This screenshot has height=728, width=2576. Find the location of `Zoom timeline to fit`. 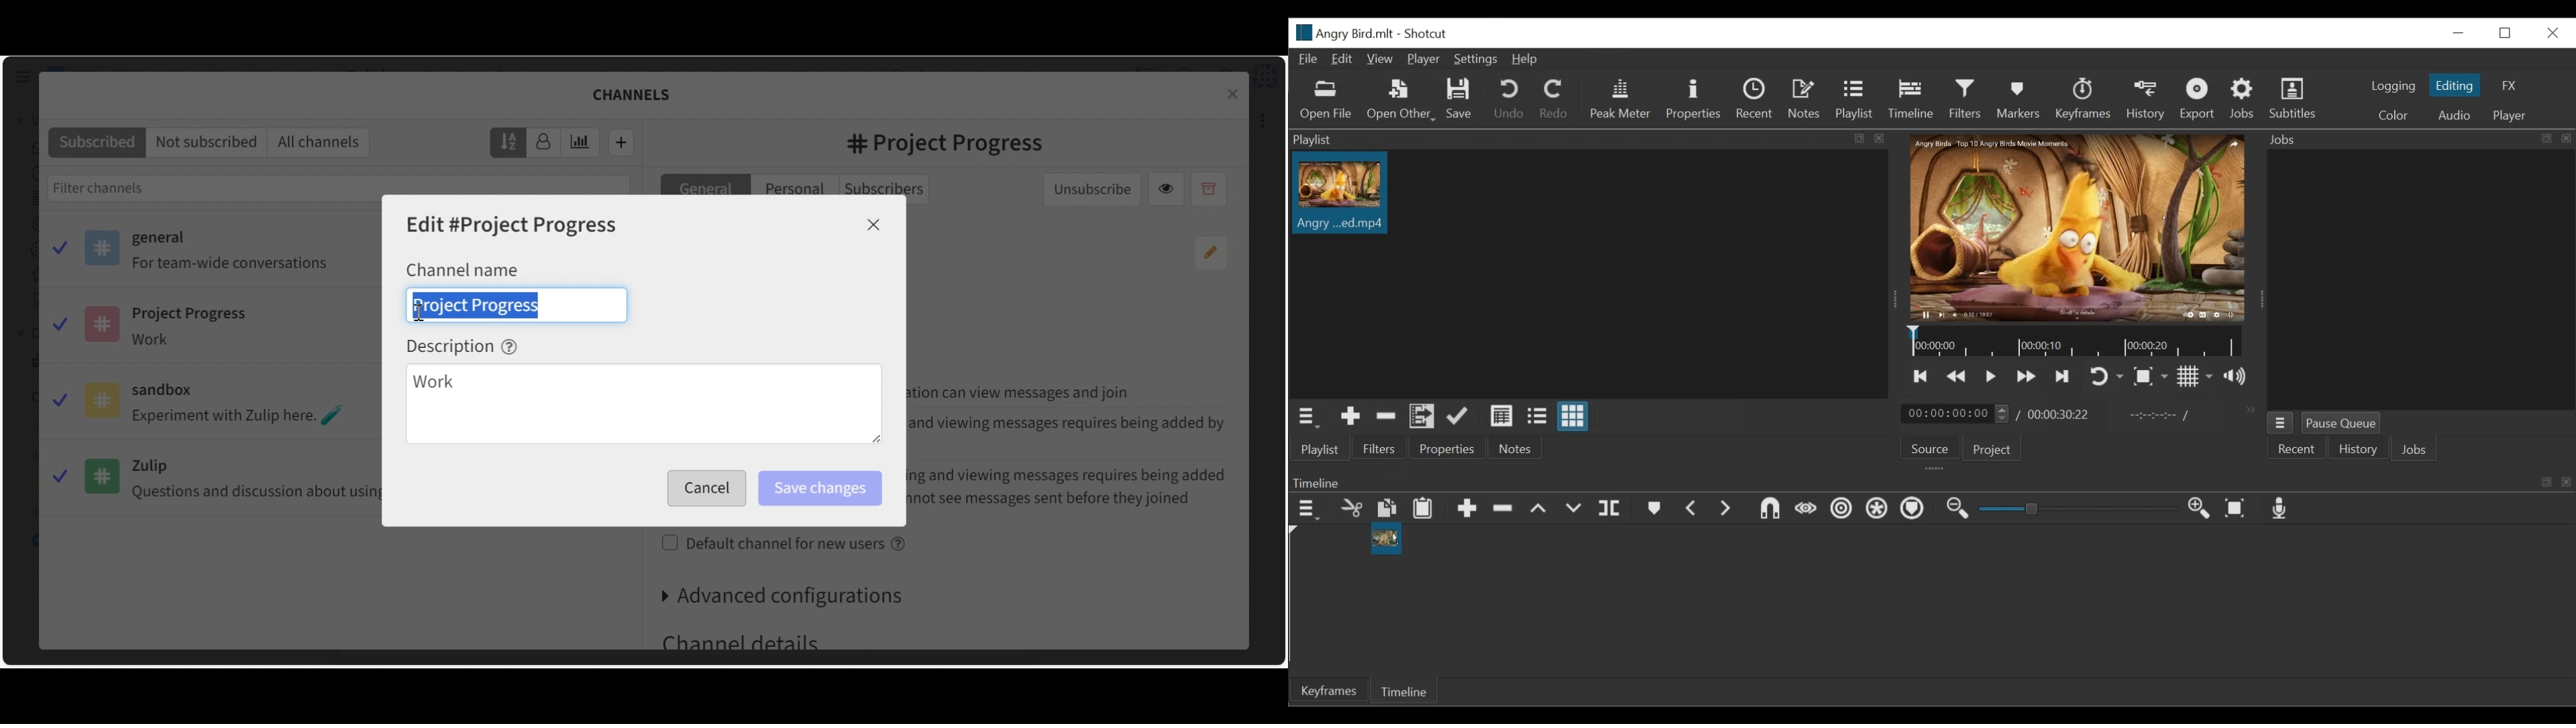

Zoom timeline to fit is located at coordinates (2236, 509).